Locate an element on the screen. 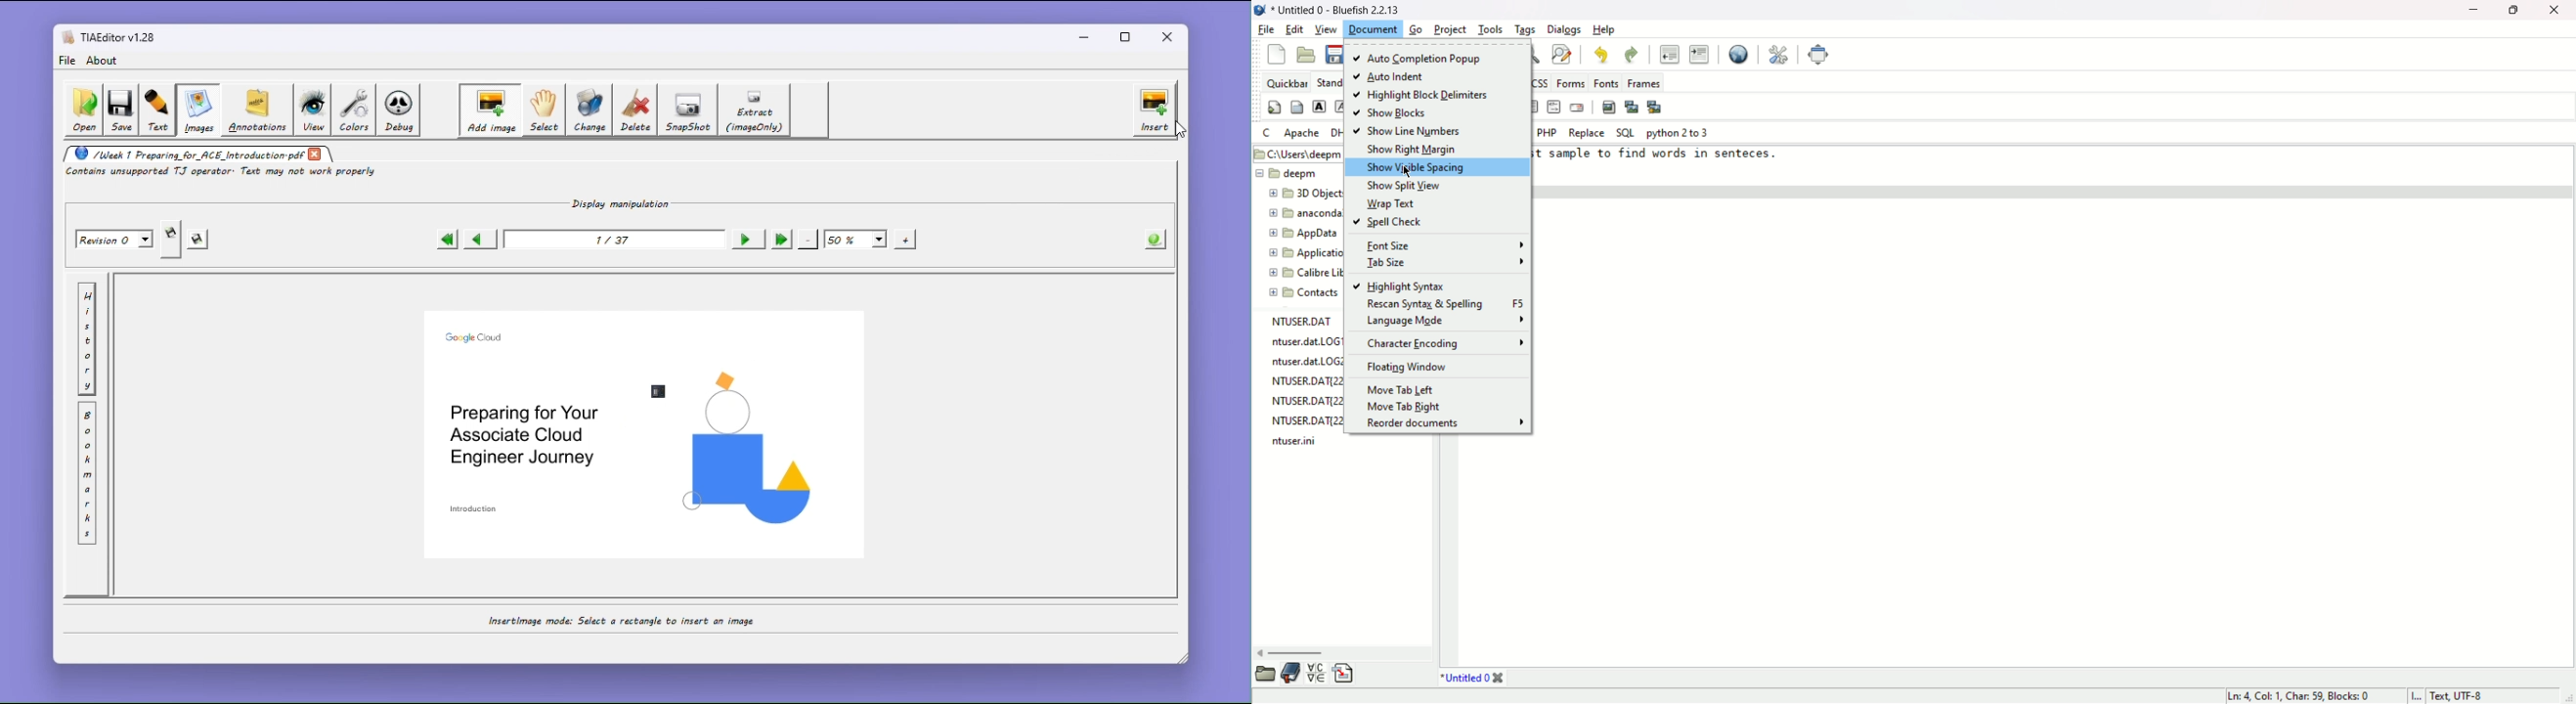 This screenshot has height=728, width=2576. Application Data is located at coordinates (1299, 253).